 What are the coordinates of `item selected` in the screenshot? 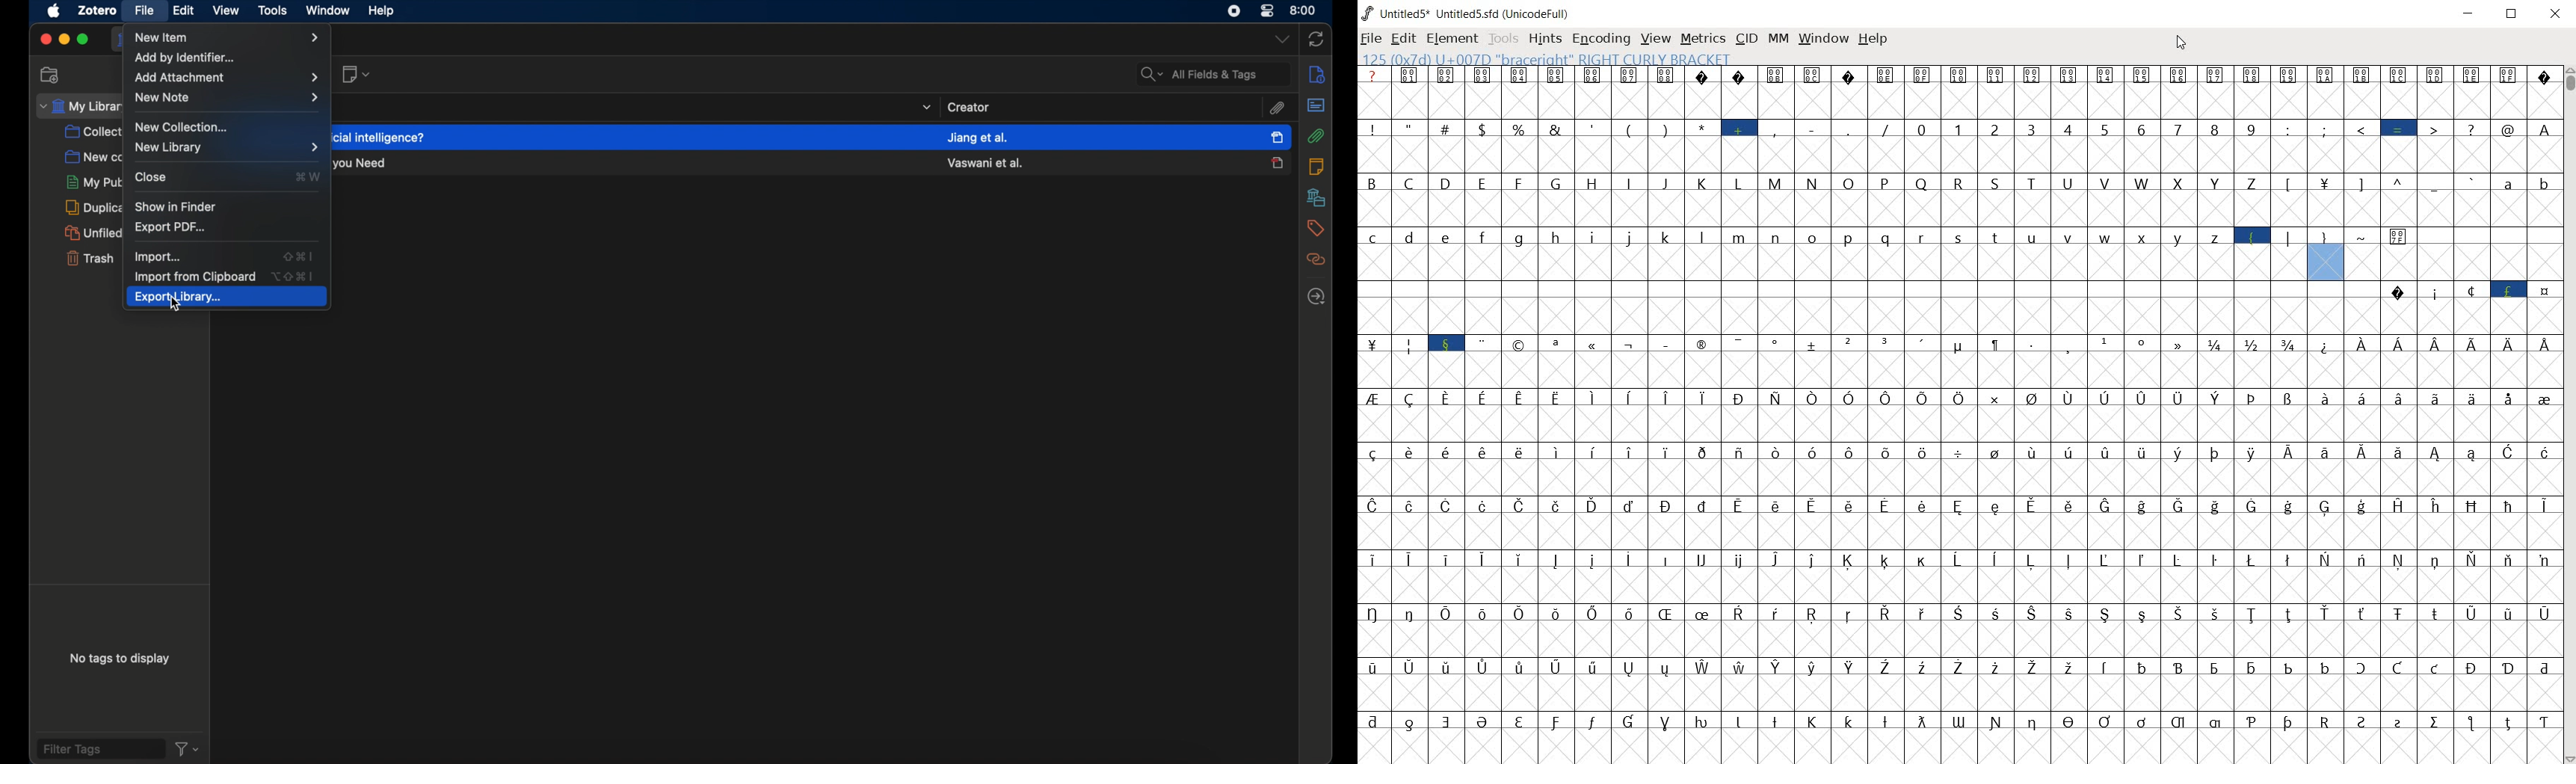 It's located at (1278, 137).